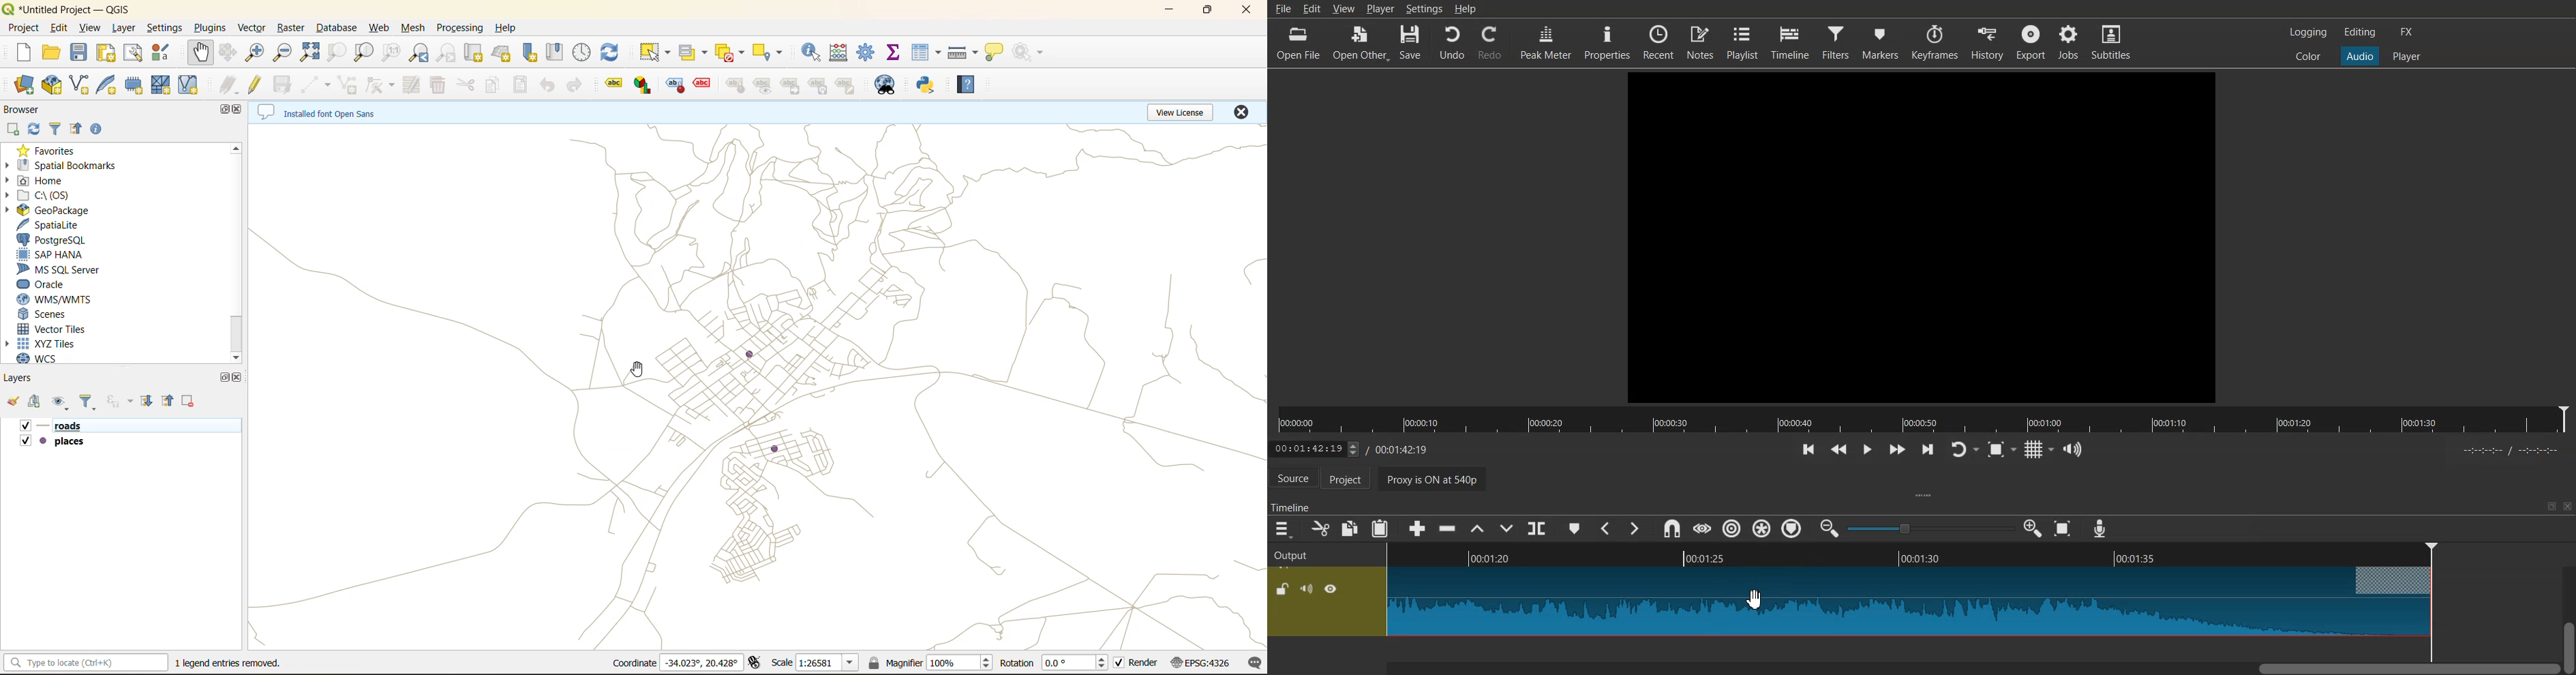  What do you see at coordinates (55, 129) in the screenshot?
I see `filter` at bounding box center [55, 129].